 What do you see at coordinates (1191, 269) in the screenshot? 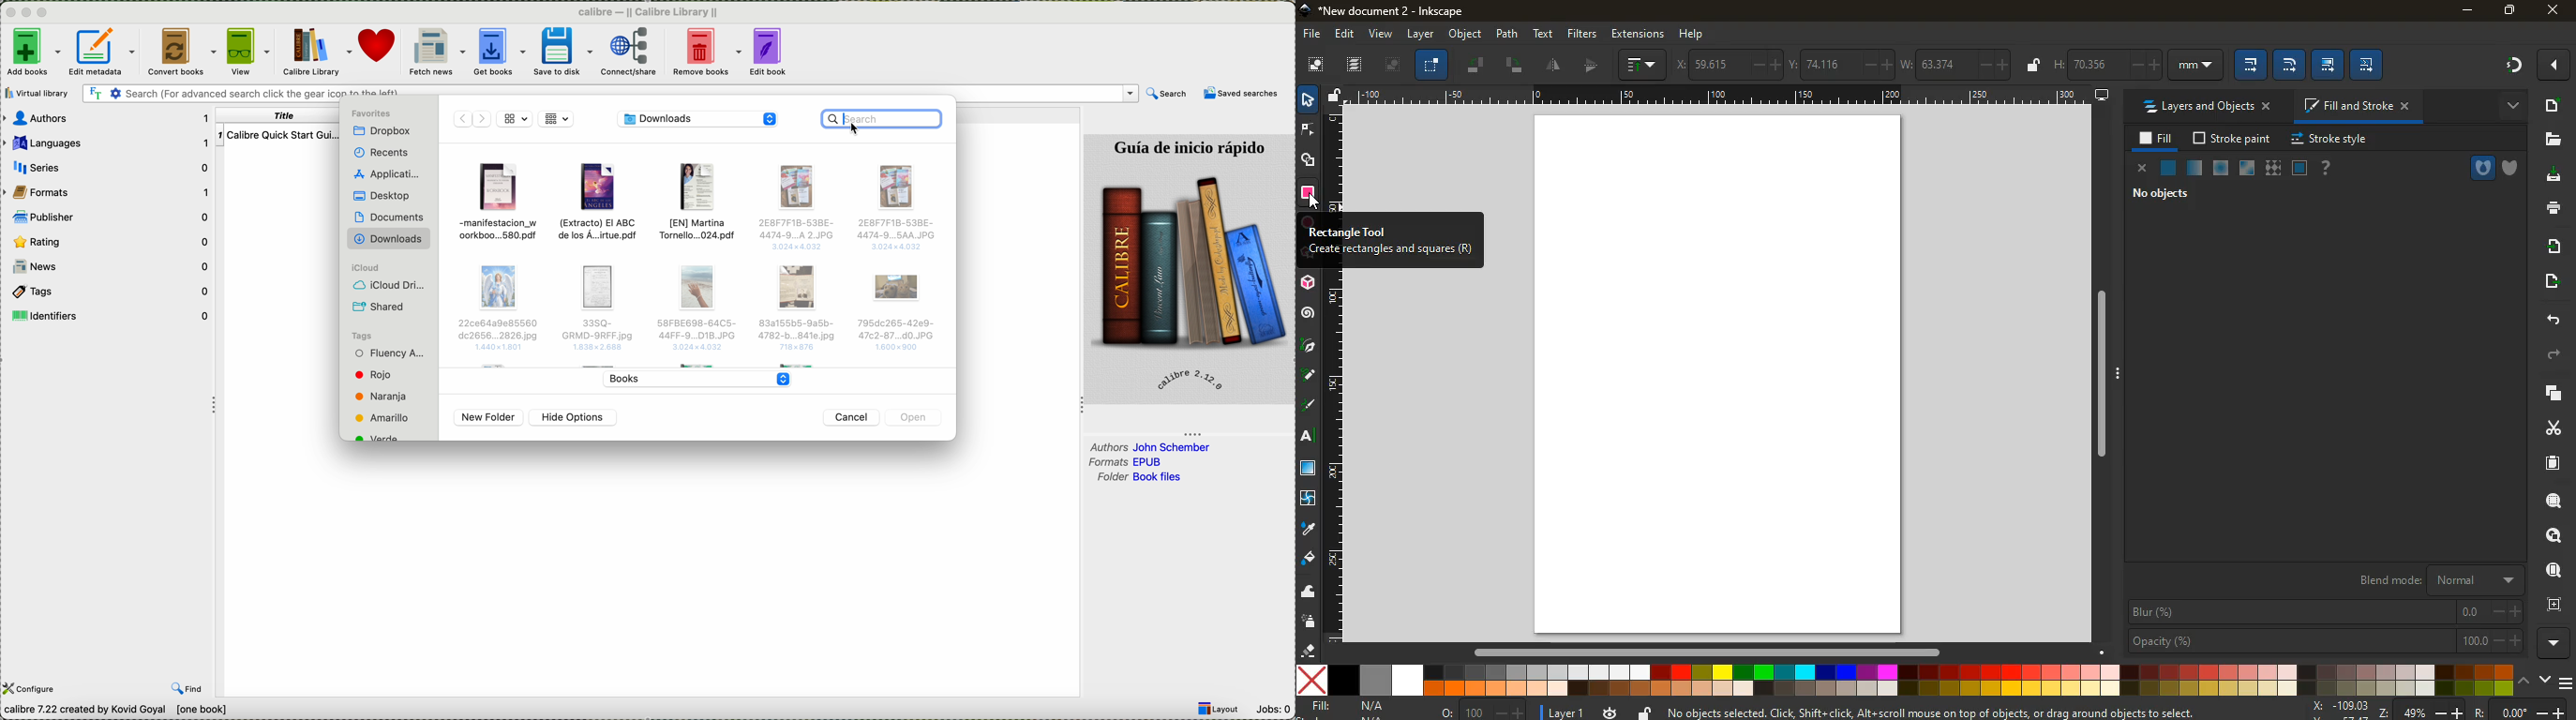
I see `image quick start guide` at bounding box center [1191, 269].